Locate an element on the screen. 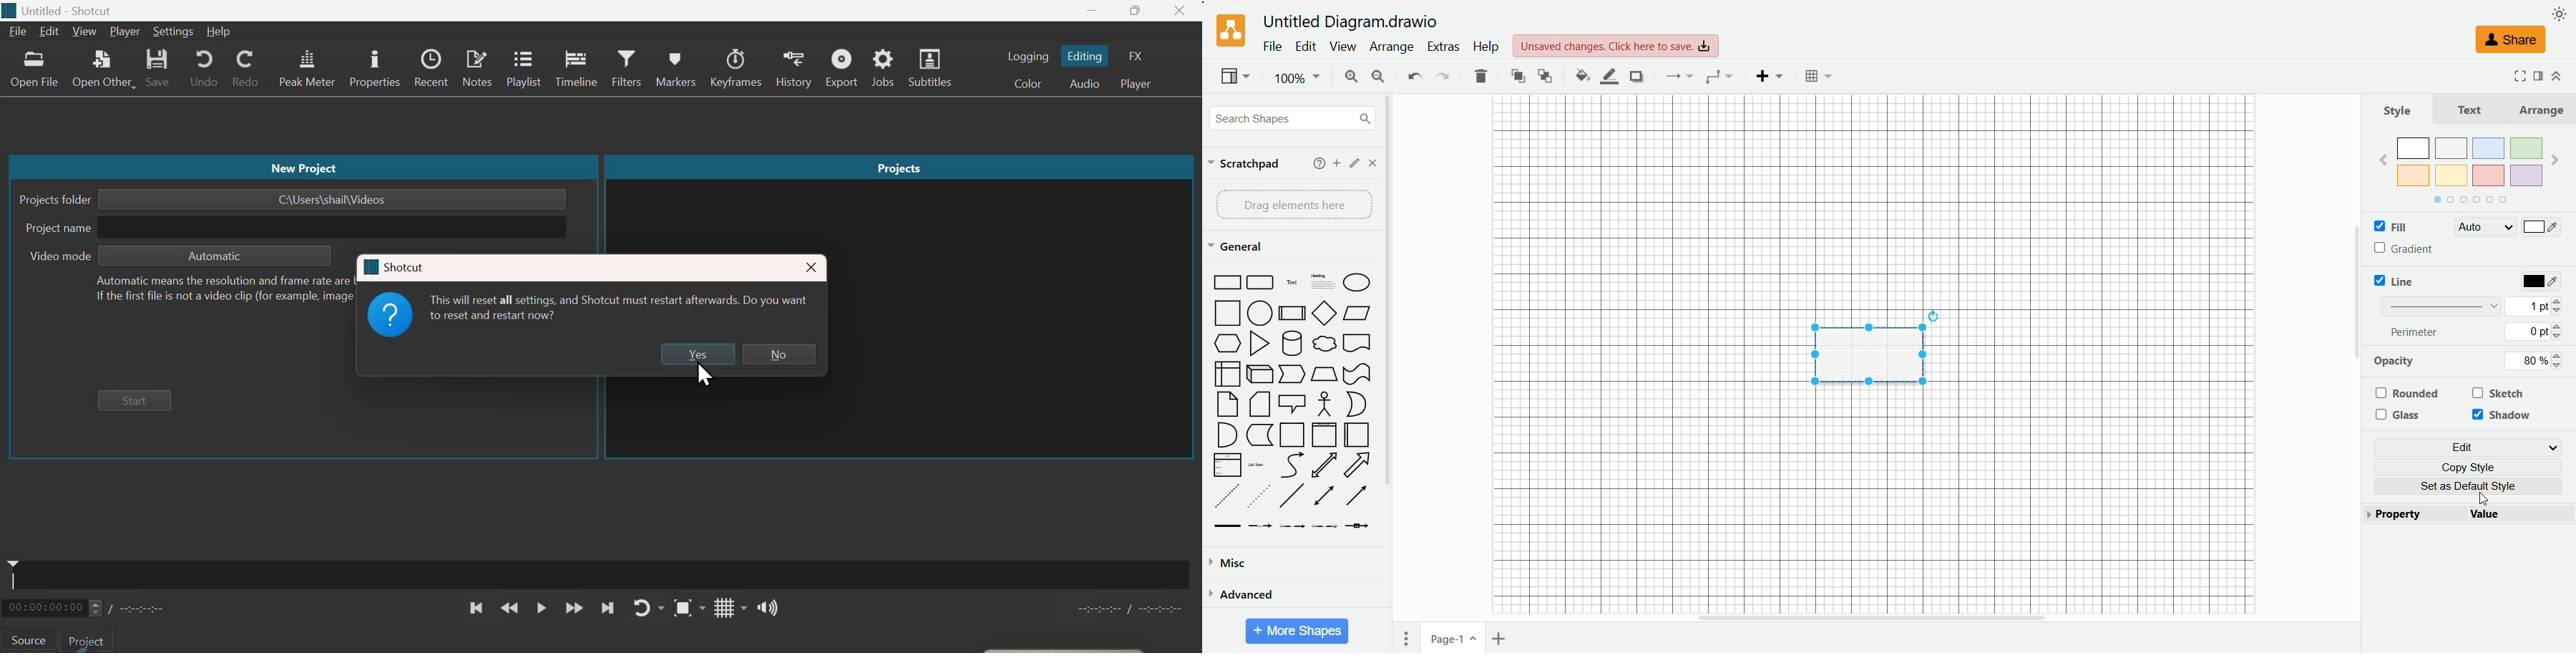 The width and height of the screenshot is (2576, 672). Grid lines is located at coordinates (718, 609).